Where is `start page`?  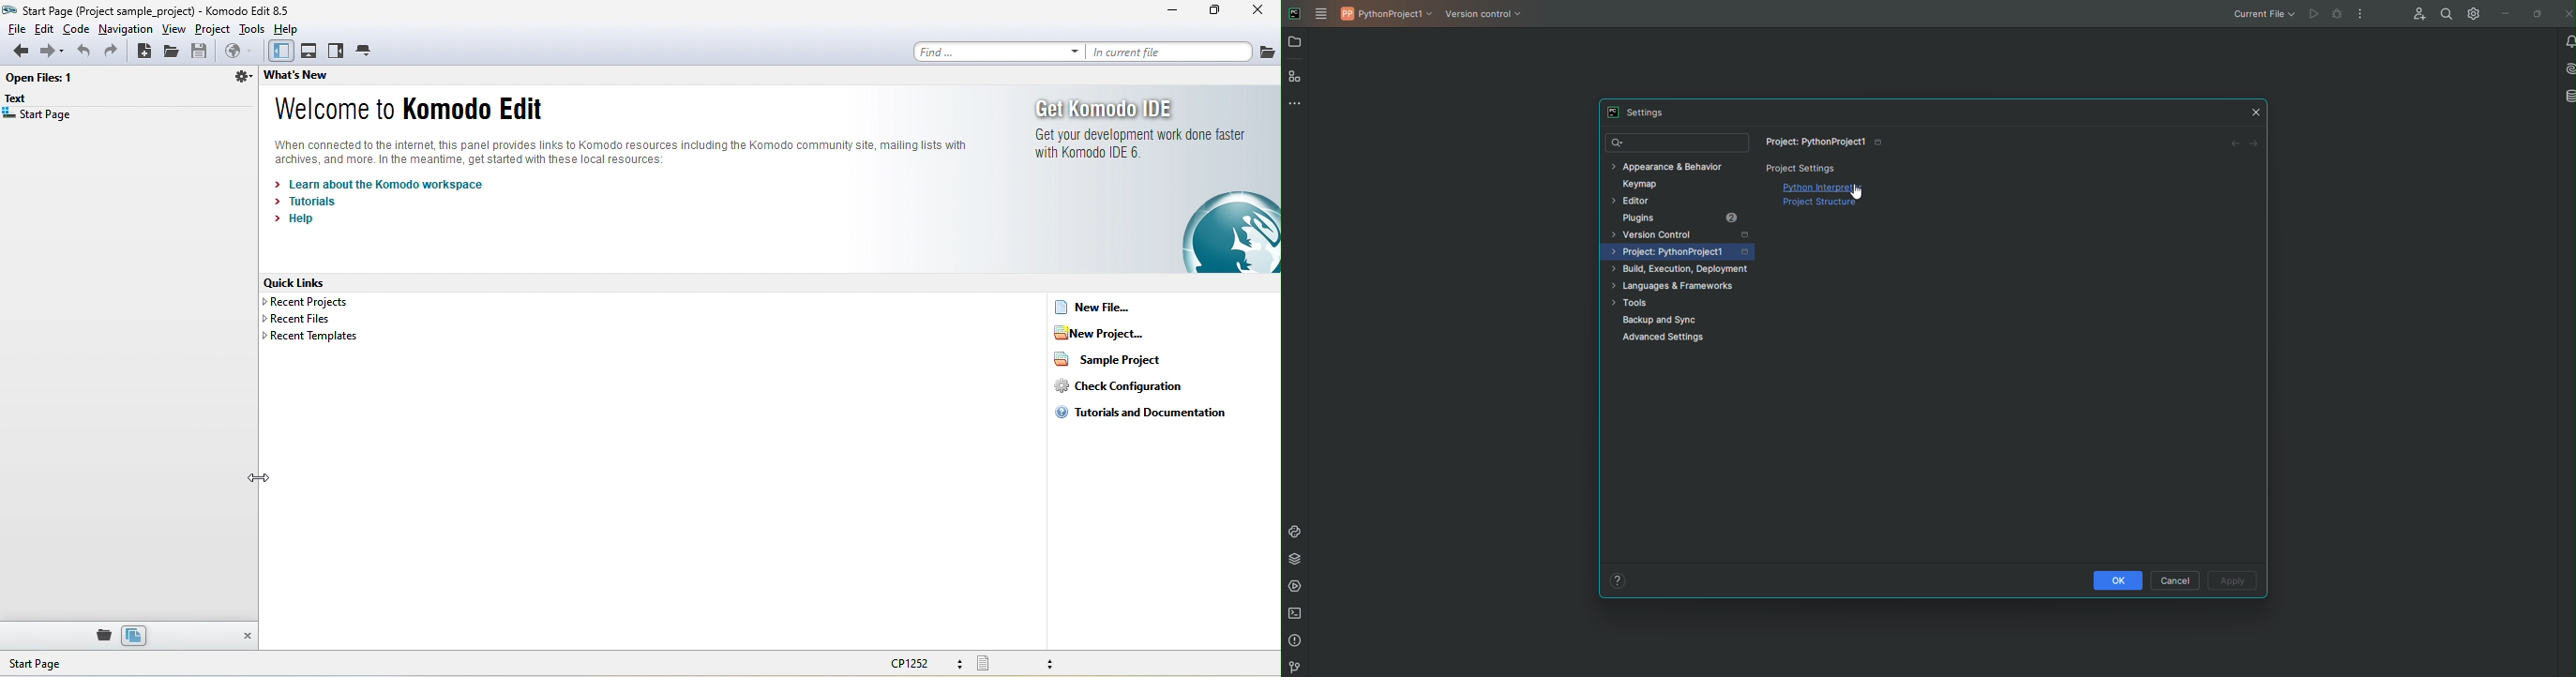 start page is located at coordinates (69, 664).